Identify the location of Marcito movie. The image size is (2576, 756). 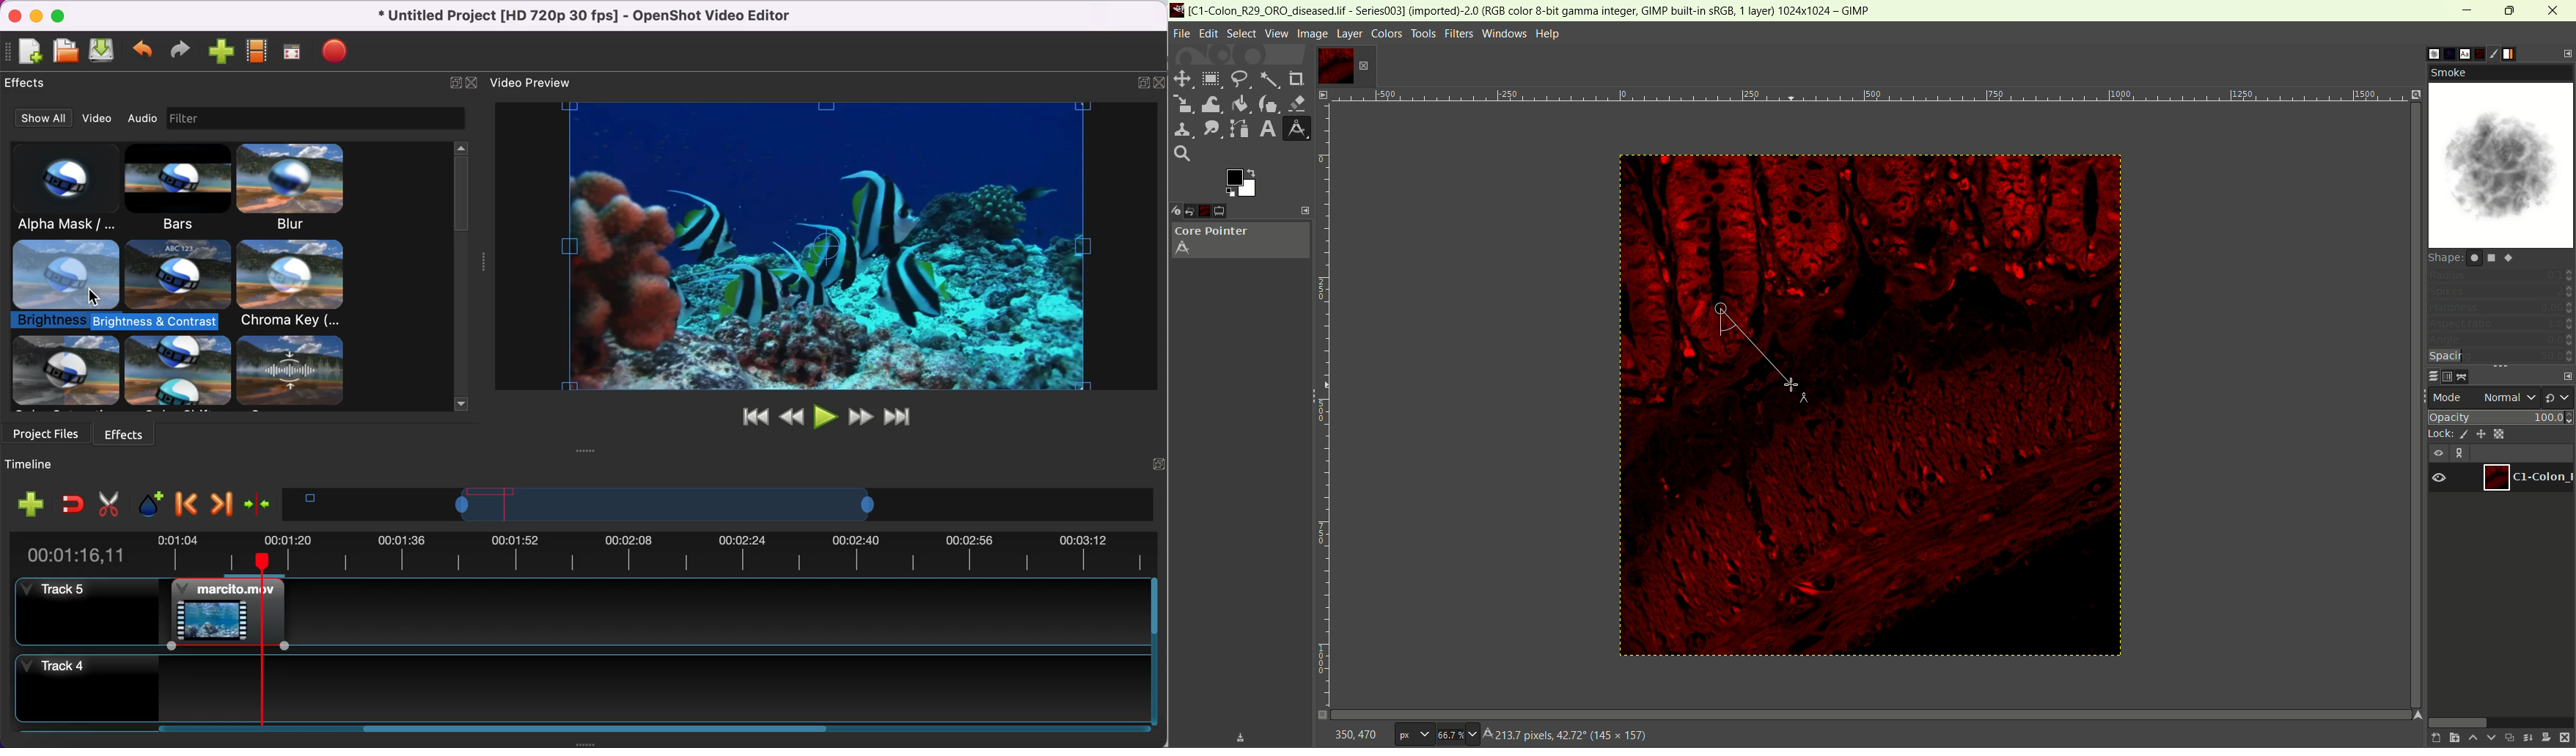
(227, 612).